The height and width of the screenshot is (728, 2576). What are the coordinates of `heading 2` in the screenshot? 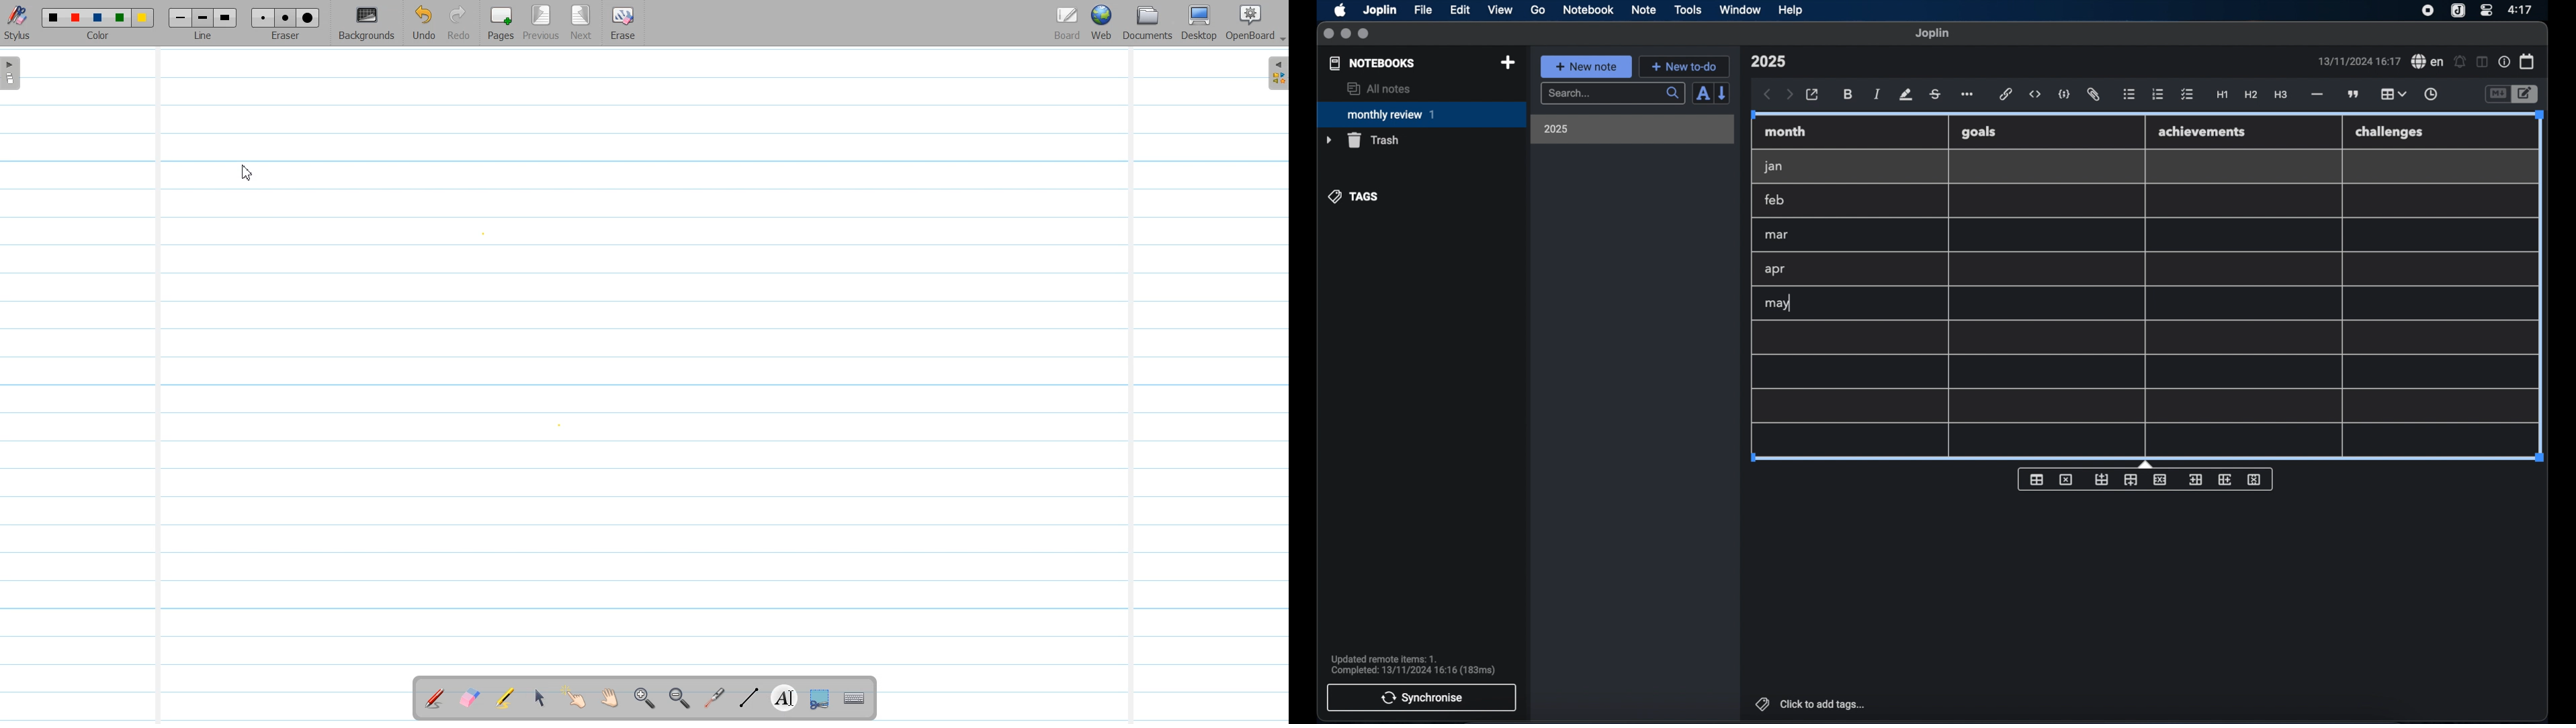 It's located at (2252, 95).